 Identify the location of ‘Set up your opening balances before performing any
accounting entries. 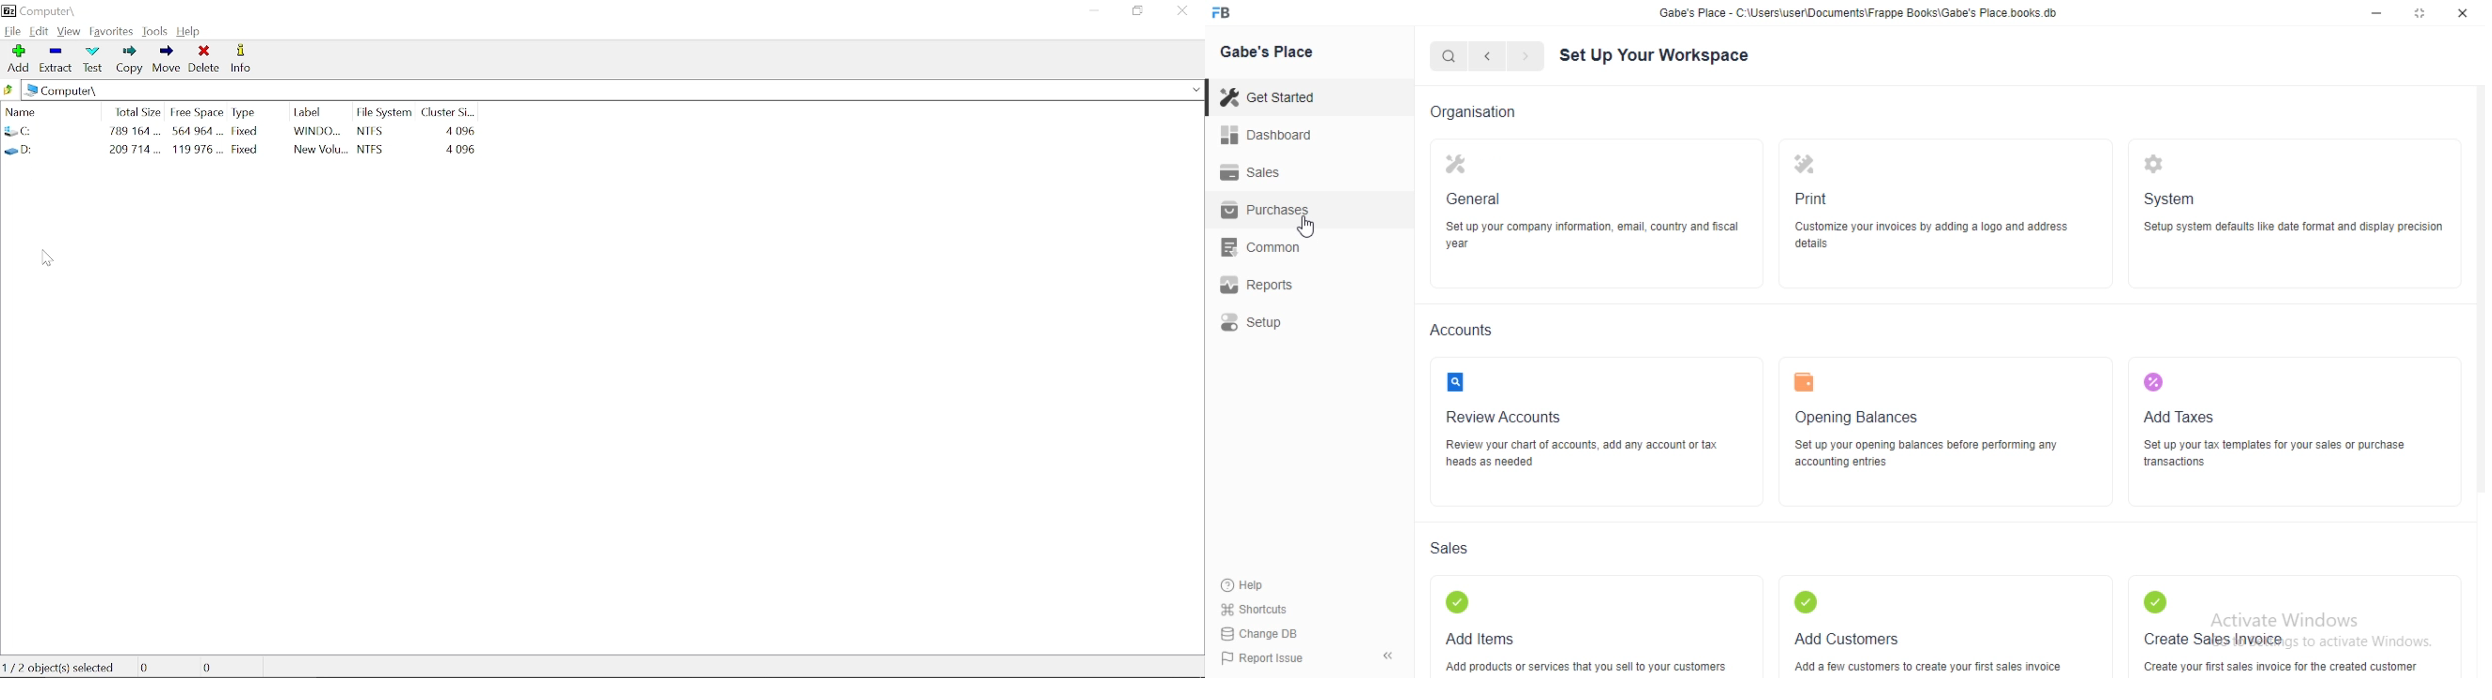
(1930, 456).